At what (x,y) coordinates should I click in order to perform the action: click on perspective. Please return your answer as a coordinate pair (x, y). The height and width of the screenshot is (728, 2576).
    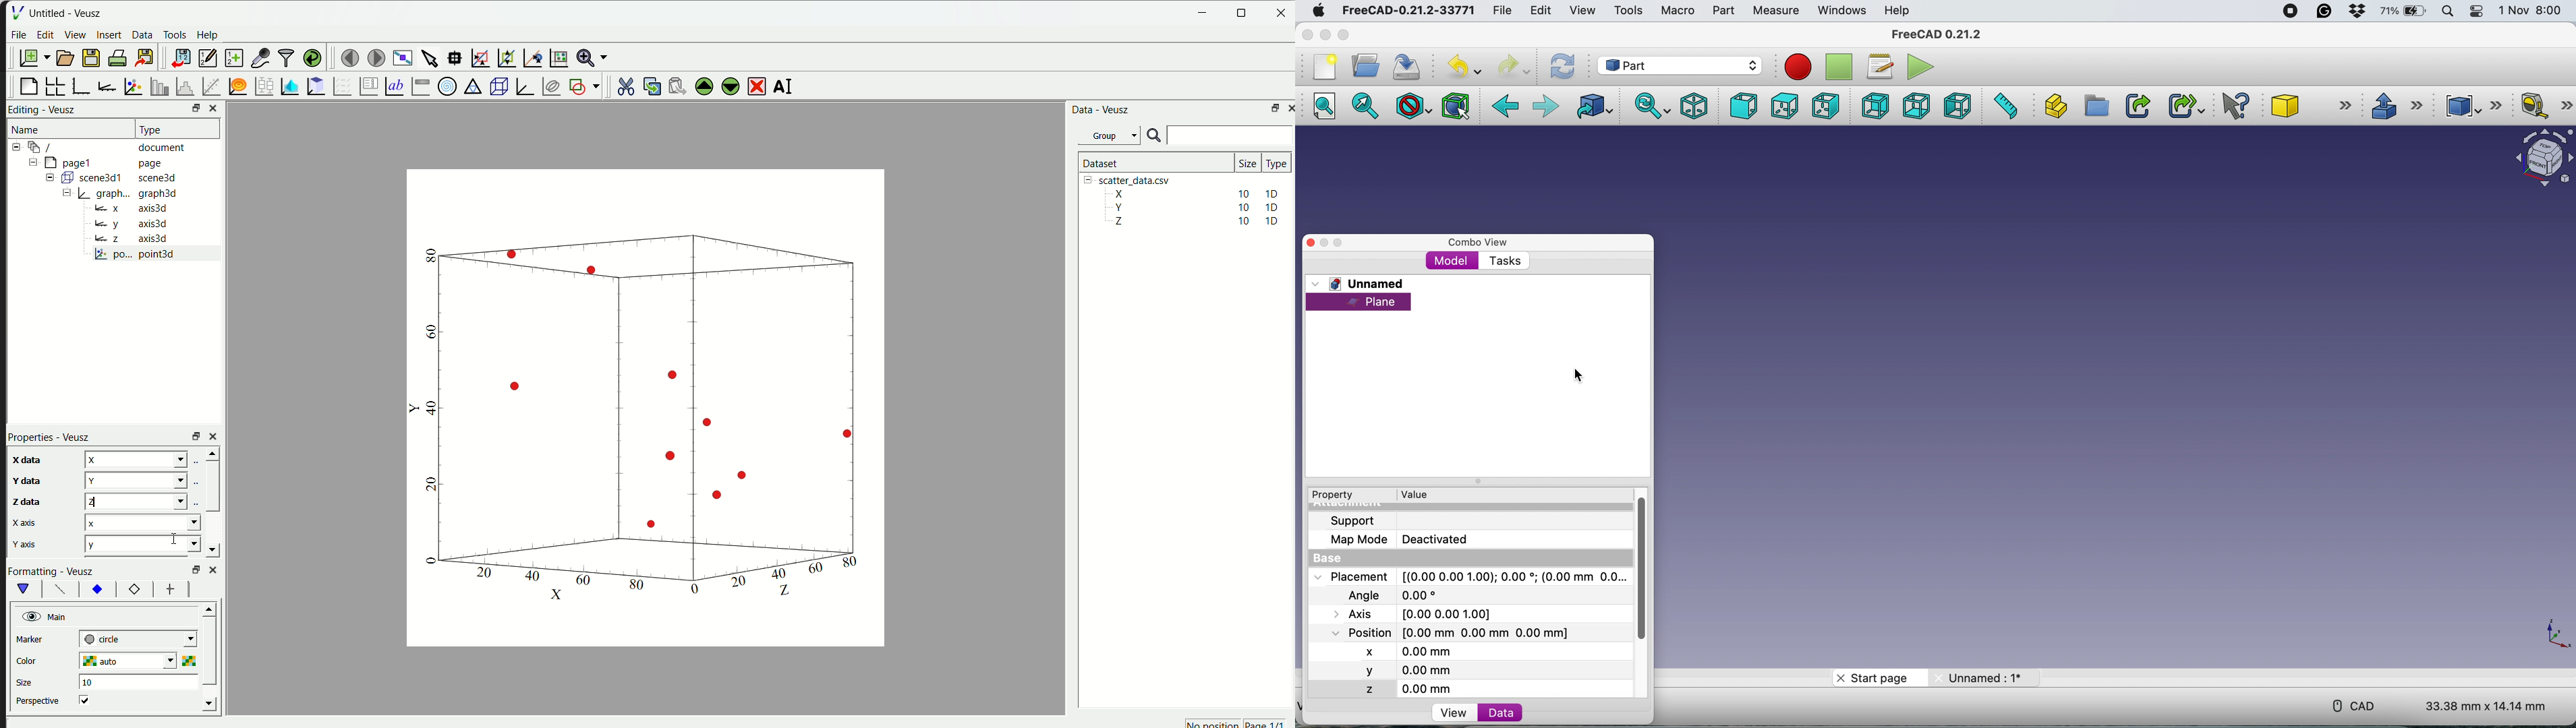
    Looking at the image, I should click on (38, 701).